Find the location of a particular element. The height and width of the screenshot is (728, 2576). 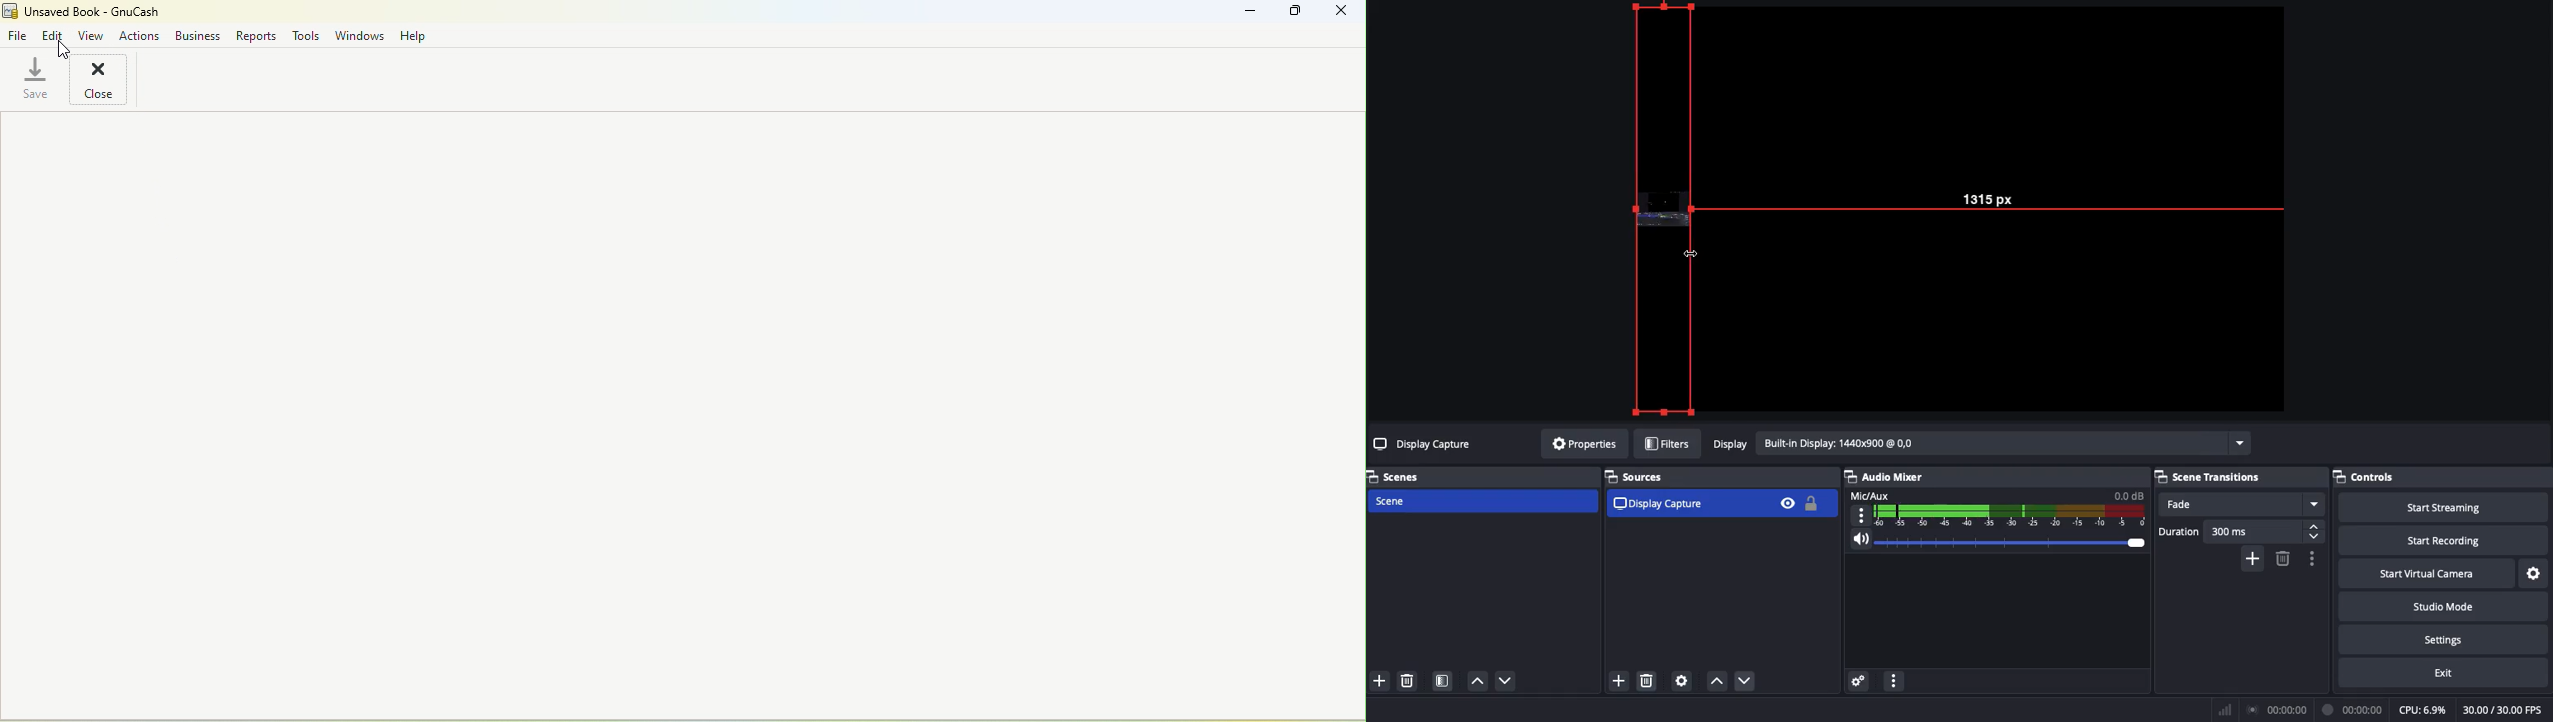

Scene is located at coordinates (1481, 502).